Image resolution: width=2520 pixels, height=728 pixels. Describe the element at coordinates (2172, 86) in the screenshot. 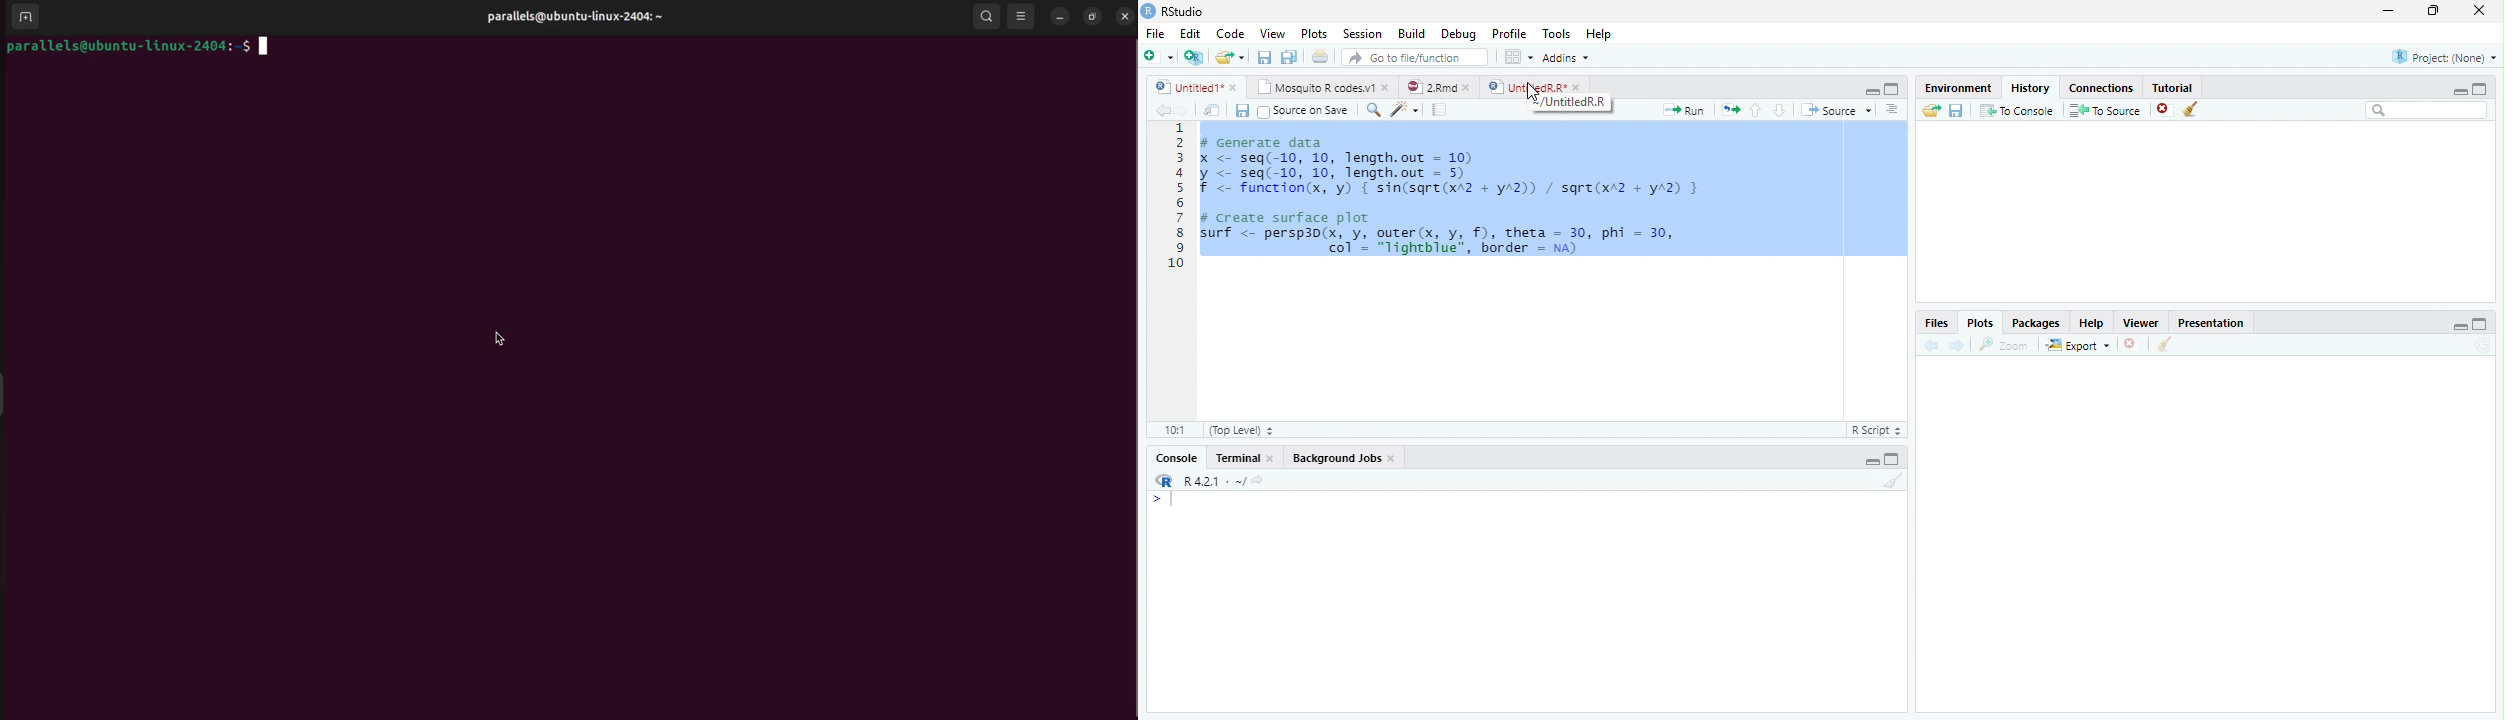

I see `Tutorial` at that location.